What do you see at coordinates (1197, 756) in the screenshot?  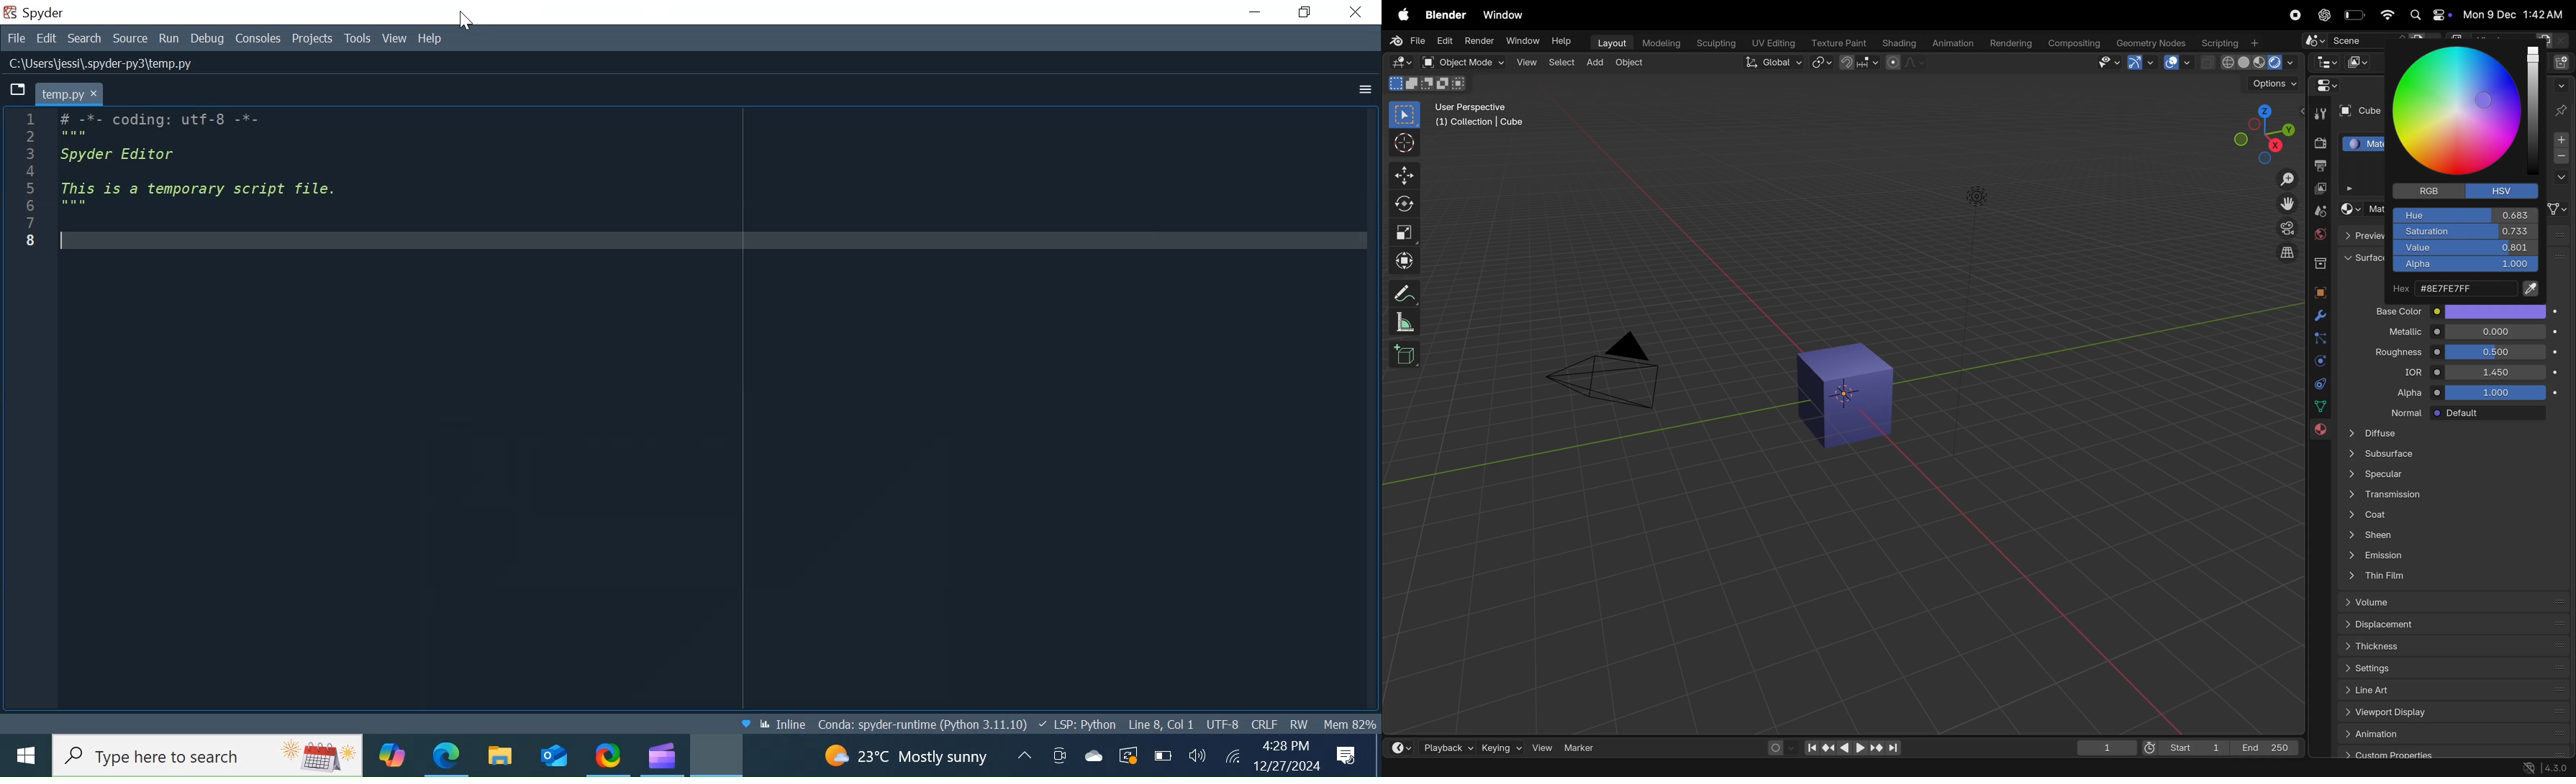 I see `Speaker` at bounding box center [1197, 756].